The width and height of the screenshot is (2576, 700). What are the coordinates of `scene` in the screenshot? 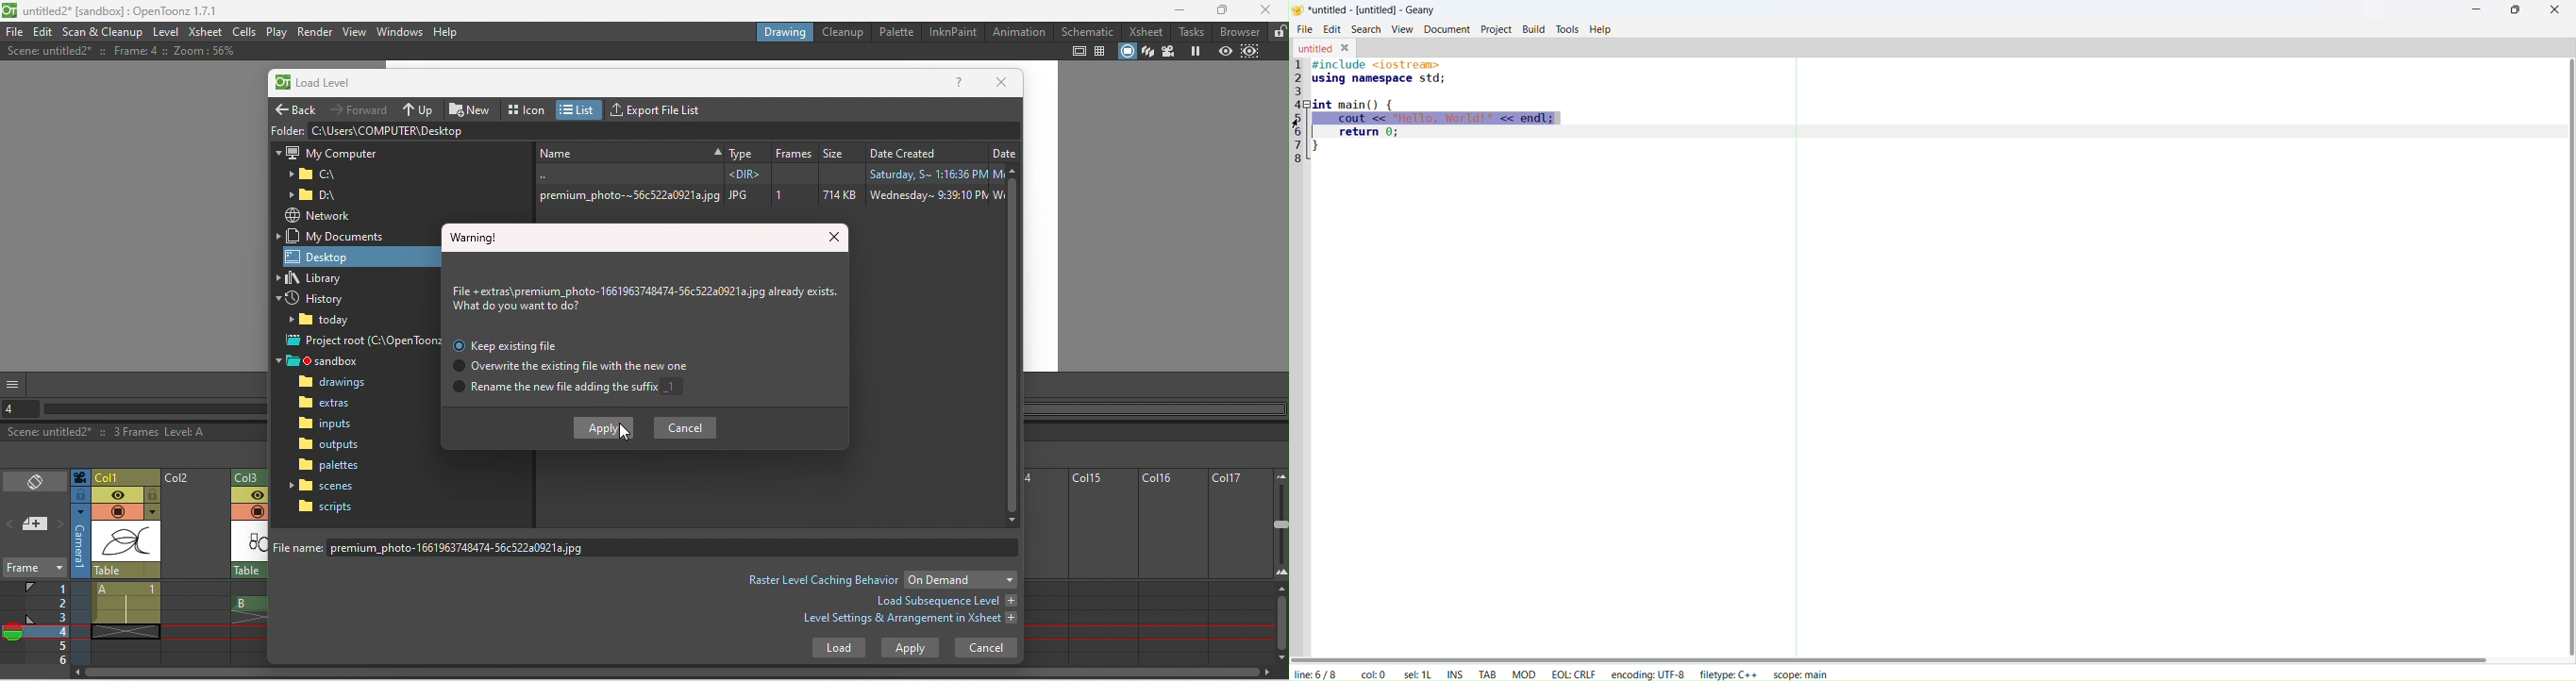 It's located at (126, 542).